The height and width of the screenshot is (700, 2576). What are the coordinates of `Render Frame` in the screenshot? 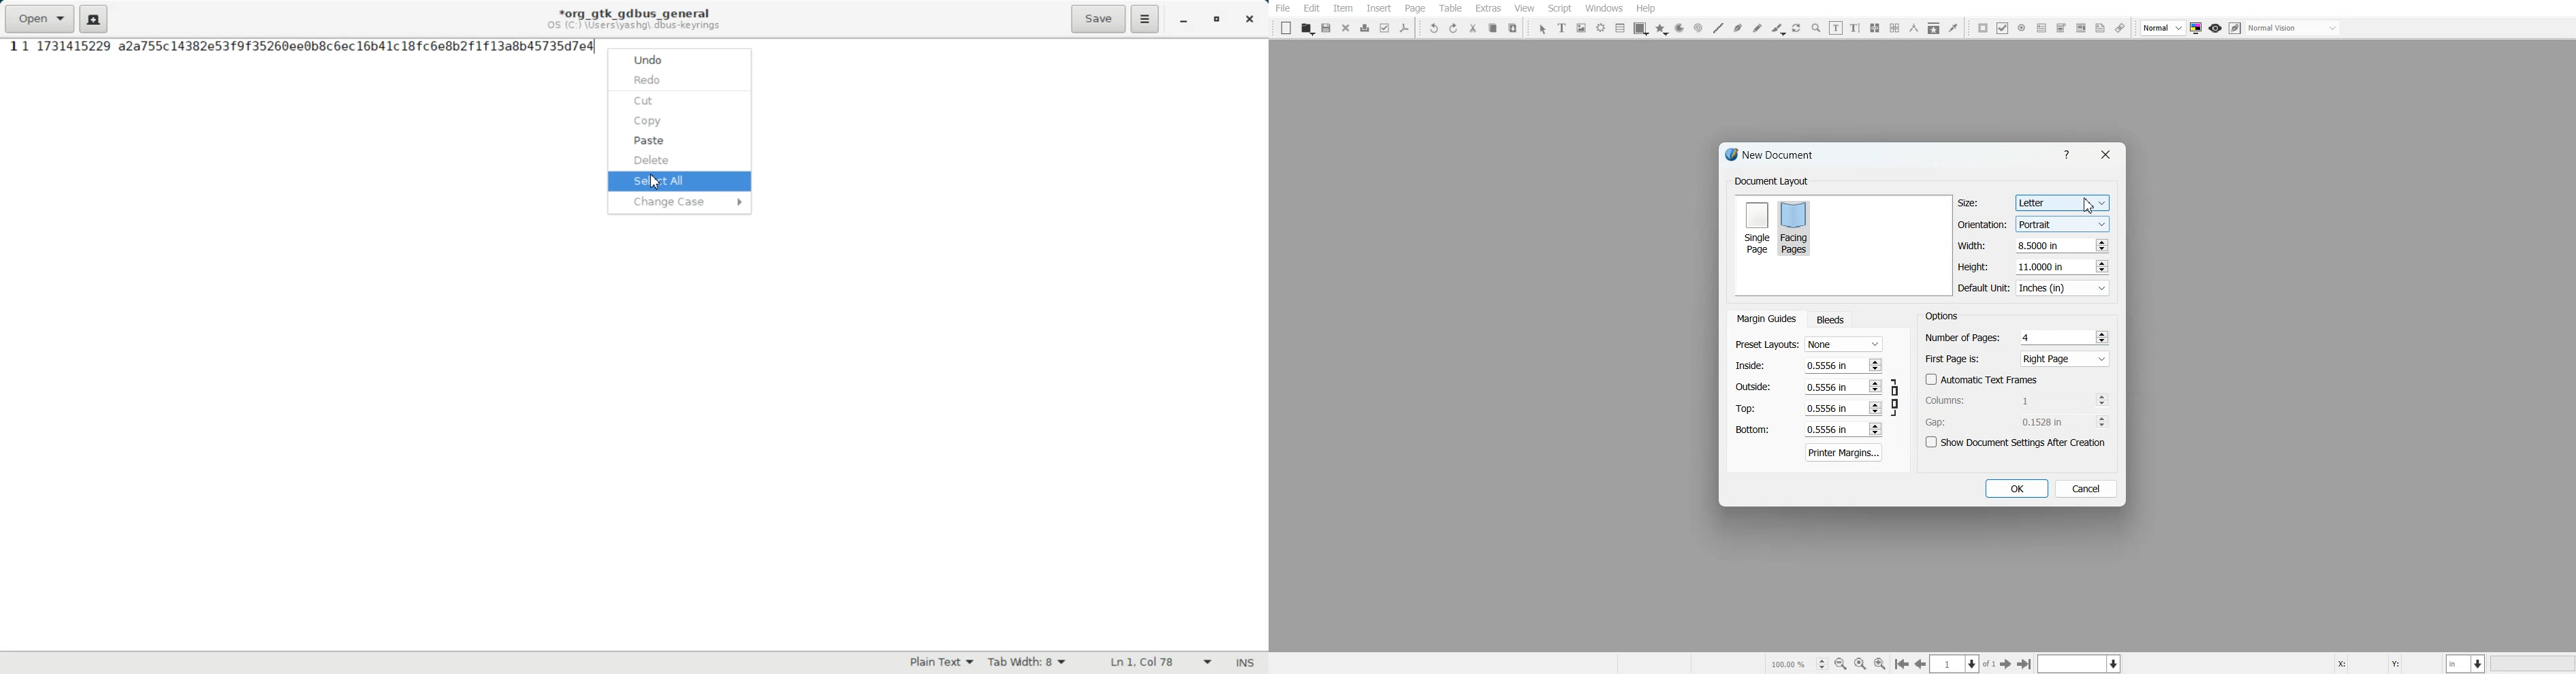 It's located at (1601, 28).